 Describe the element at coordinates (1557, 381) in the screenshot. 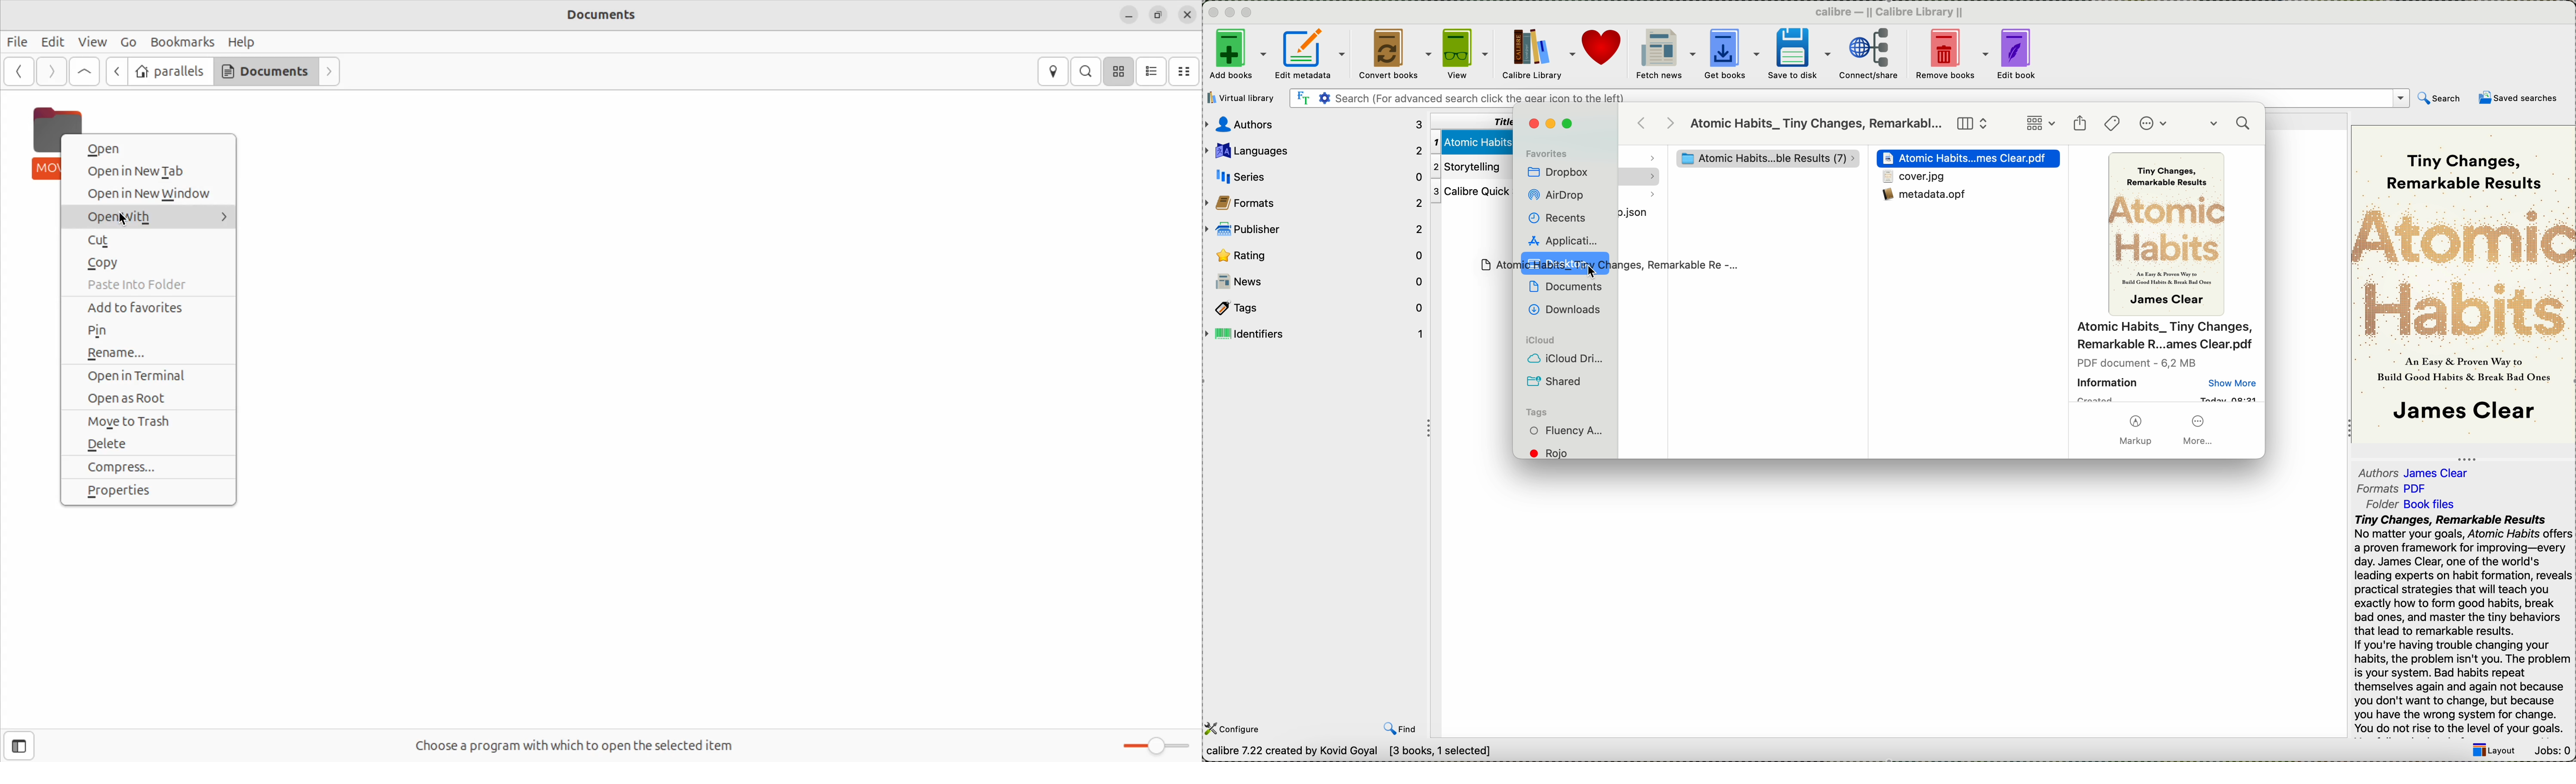

I see `shared` at that location.